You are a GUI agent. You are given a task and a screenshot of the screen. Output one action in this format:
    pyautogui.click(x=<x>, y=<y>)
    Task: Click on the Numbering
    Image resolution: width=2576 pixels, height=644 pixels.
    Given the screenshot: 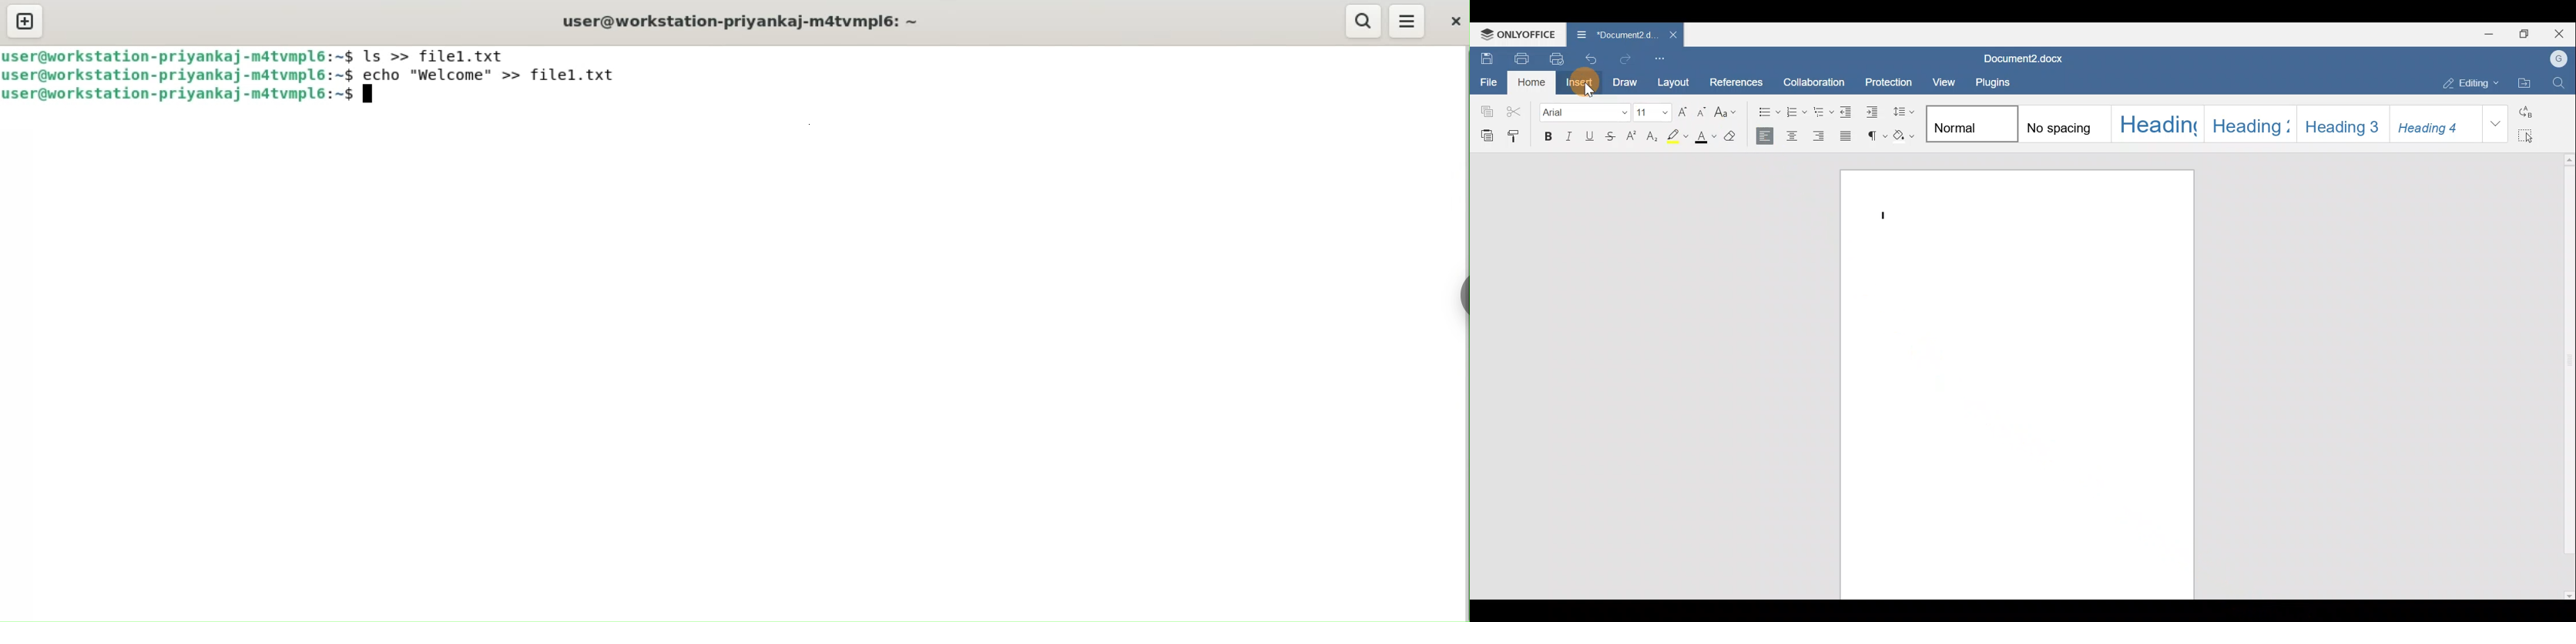 What is the action you would take?
    pyautogui.click(x=1798, y=112)
    